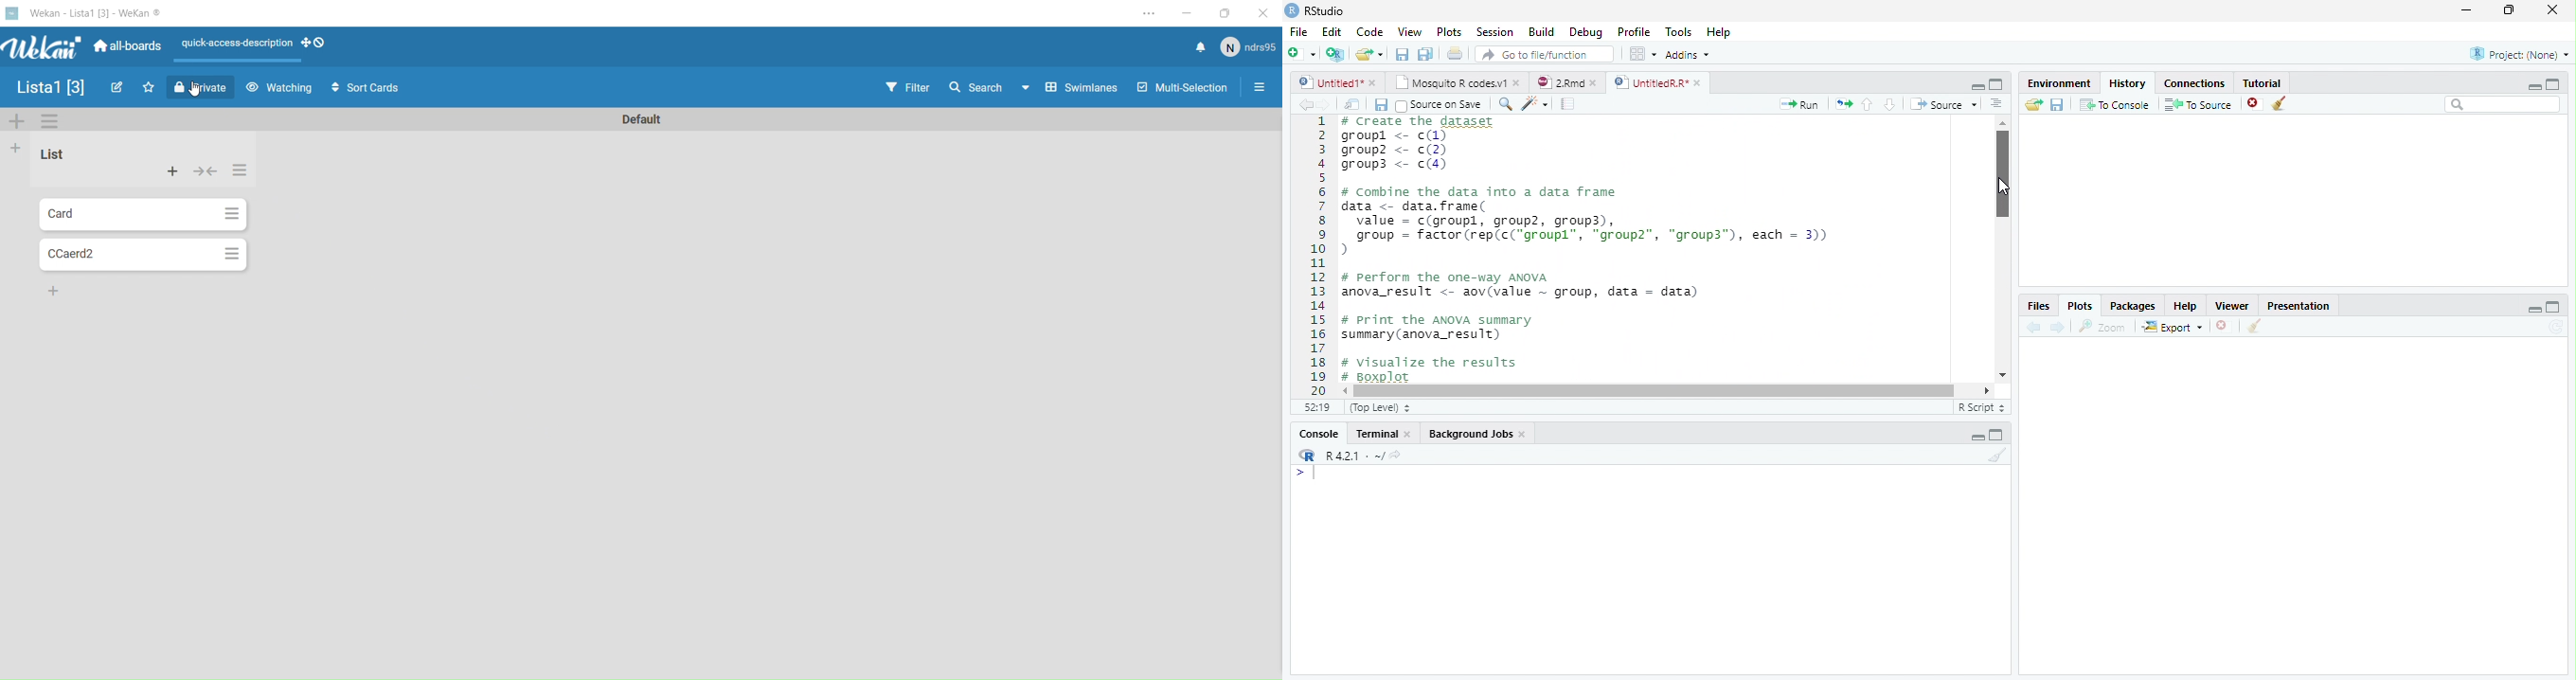 This screenshot has width=2576, height=700. Describe the element at coordinates (2174, 327) in the screenshot. I see `Export` at that location.